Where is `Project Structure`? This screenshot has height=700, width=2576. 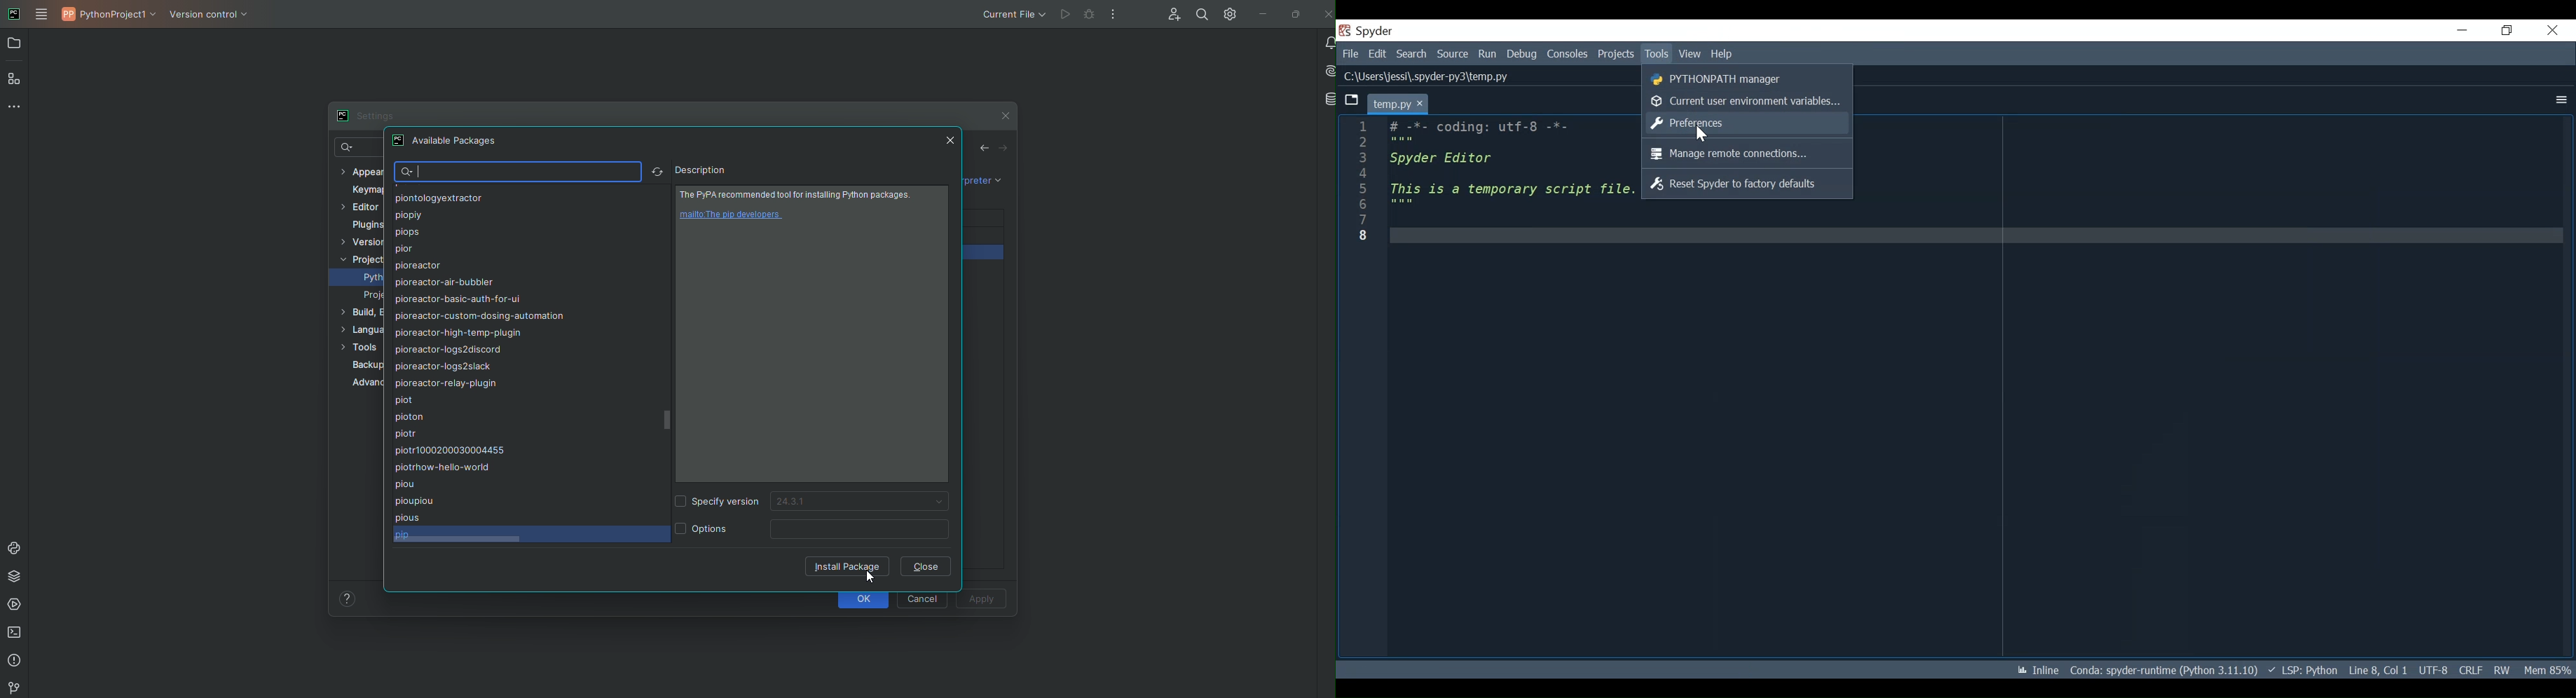
Project Structure is located at coordinates (371, 297).